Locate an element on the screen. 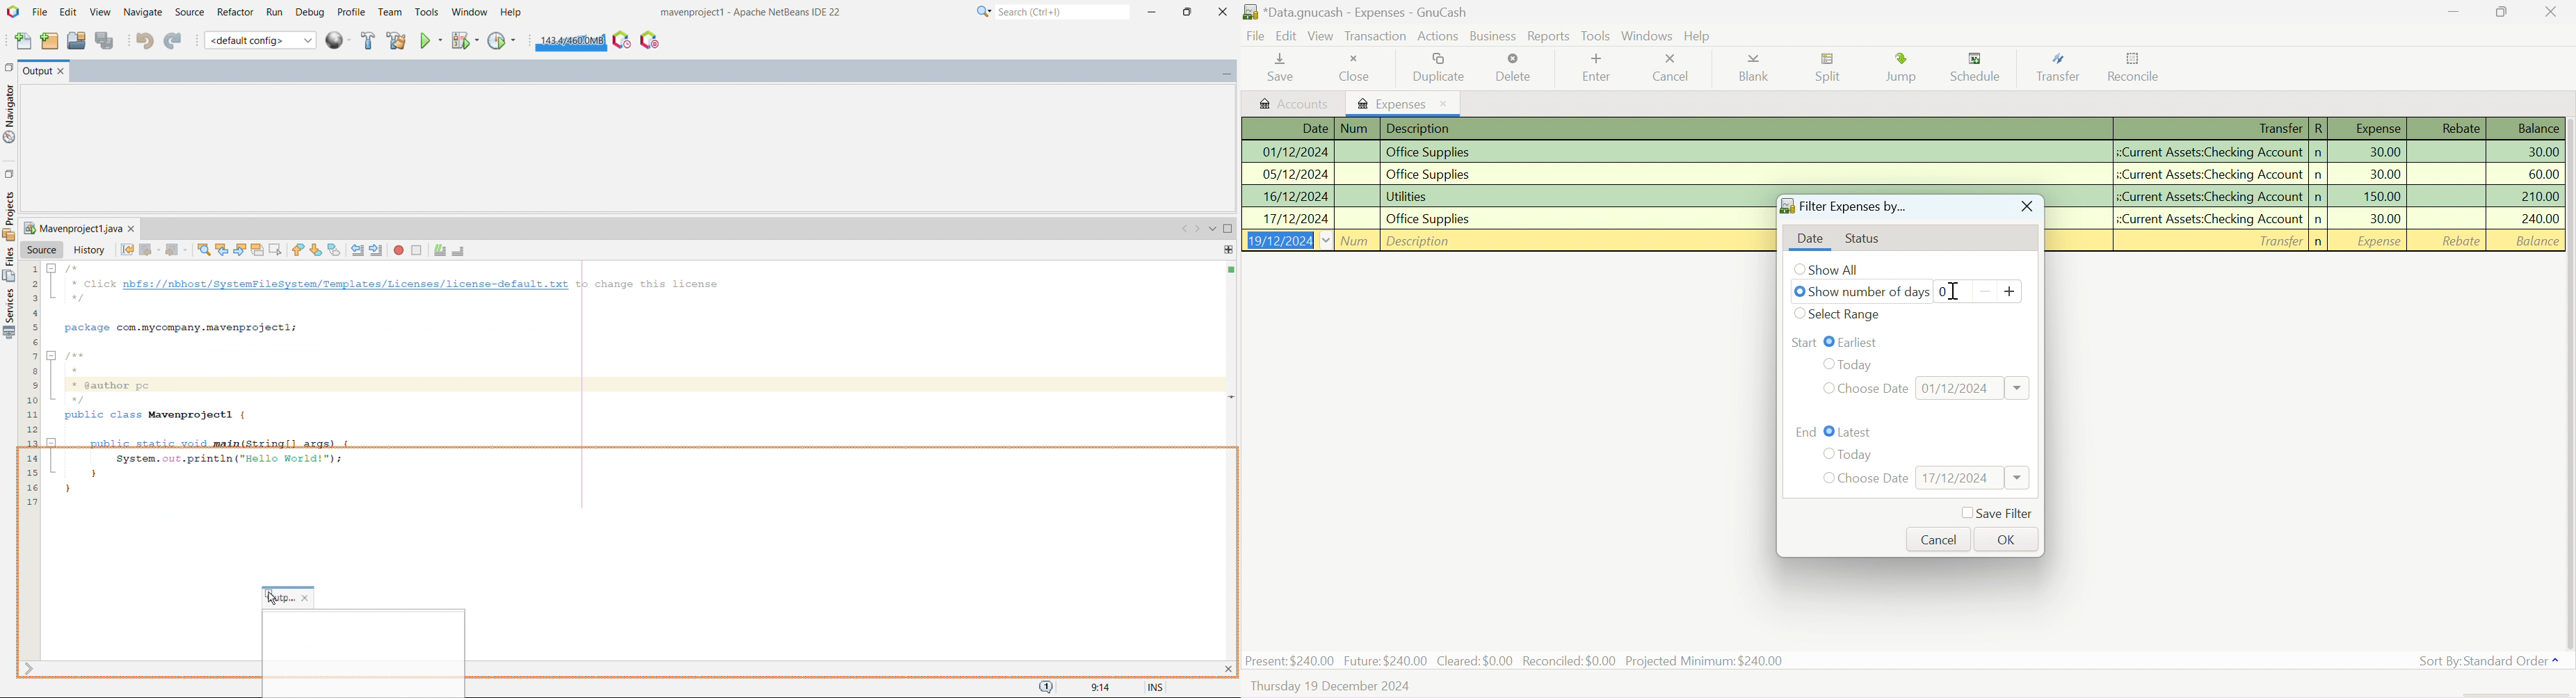 The width and height of the screenshot is (2576, 700). back is located at coordinates (149, 249).